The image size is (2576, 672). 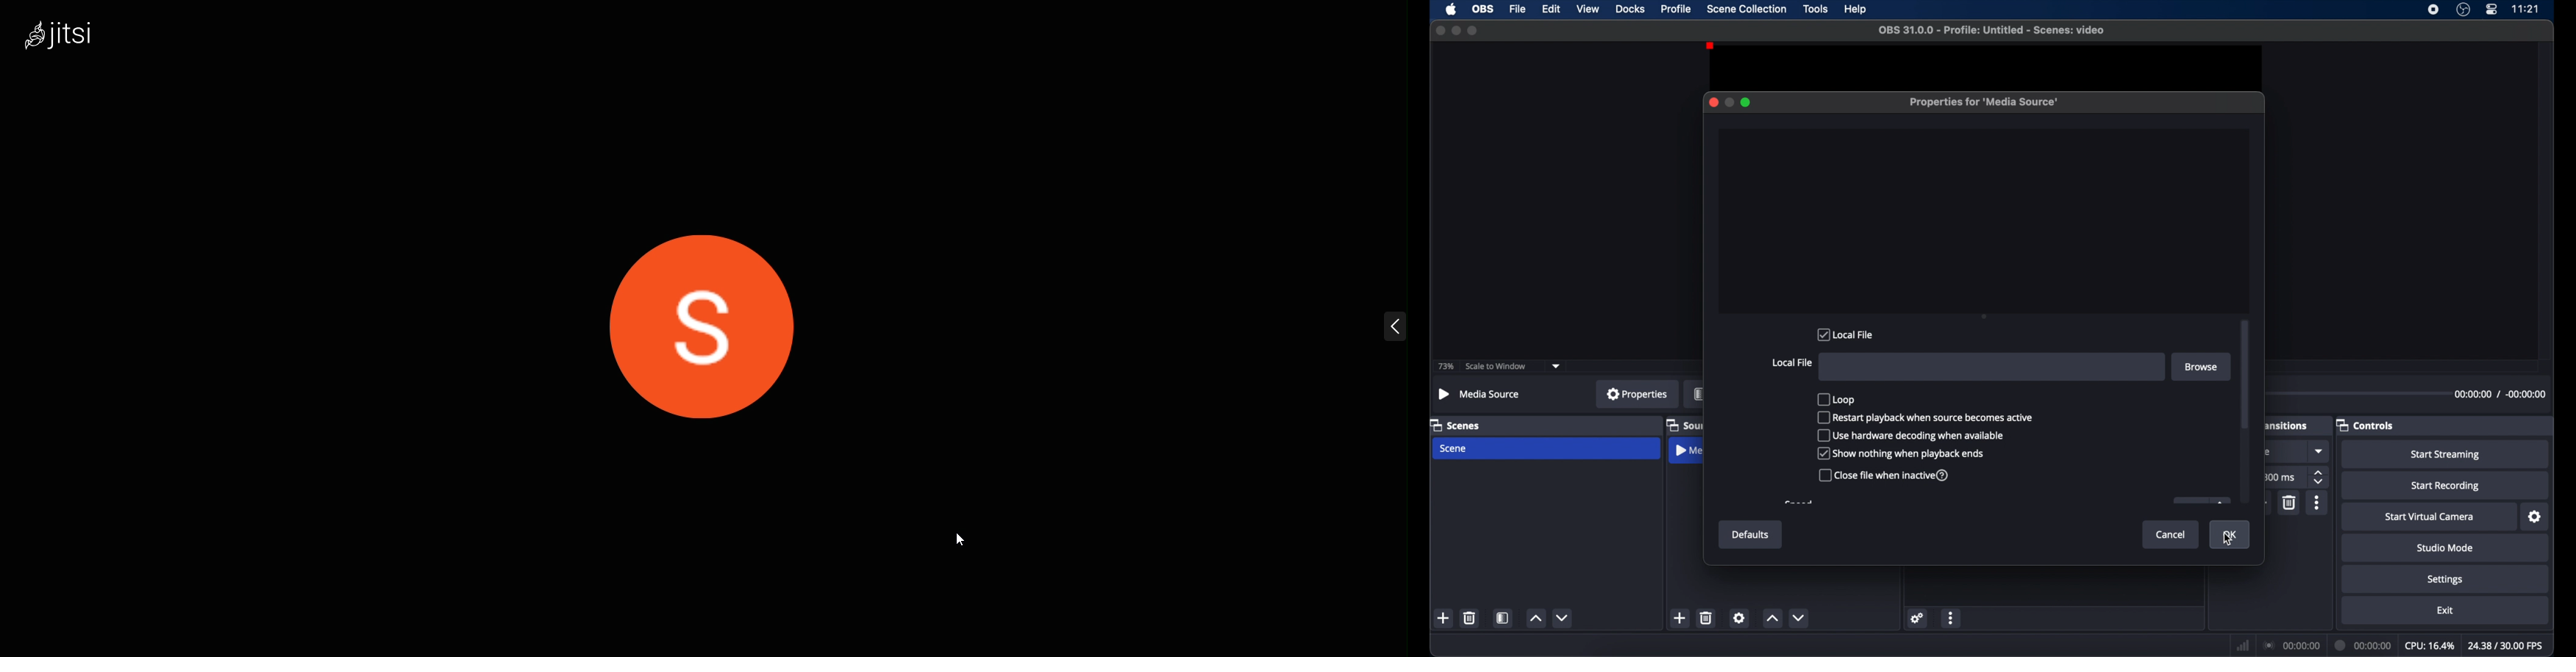 I want to click on obscure text, so click(x=2265, y=453).